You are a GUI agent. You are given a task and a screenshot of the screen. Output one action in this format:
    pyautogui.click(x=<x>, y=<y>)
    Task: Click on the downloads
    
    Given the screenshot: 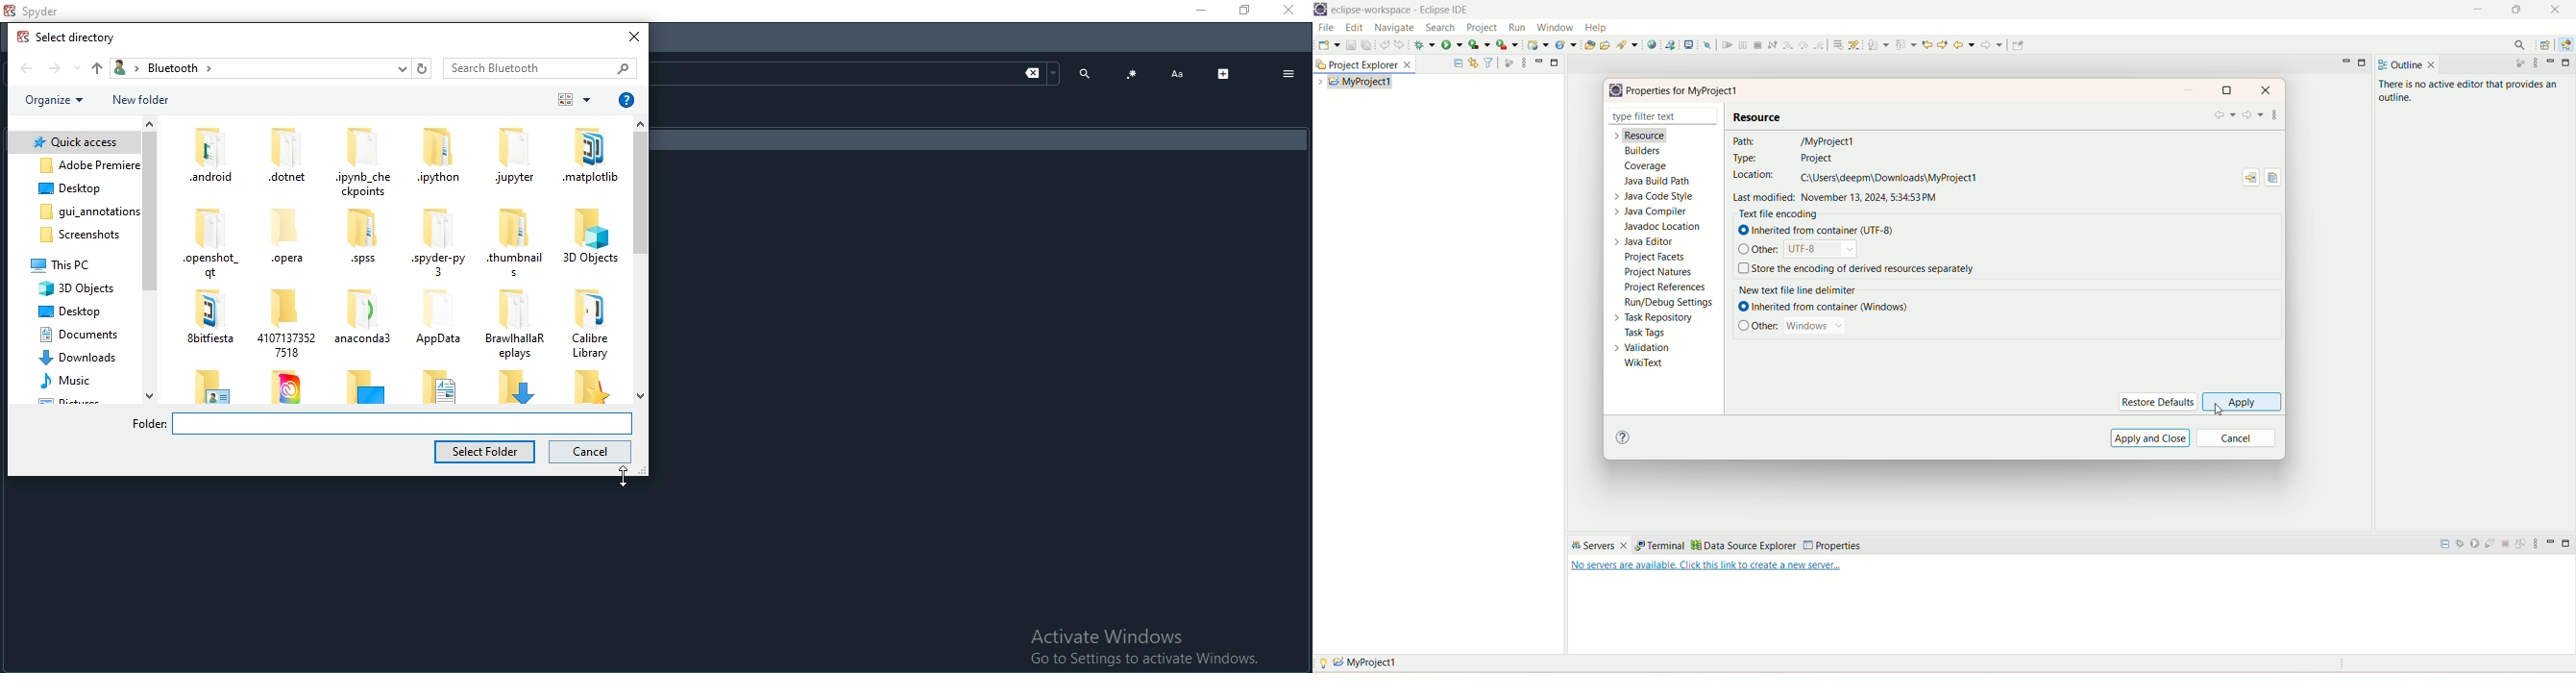 What is the action you would take?
    pyautogui.click(x=74, y=358)
    